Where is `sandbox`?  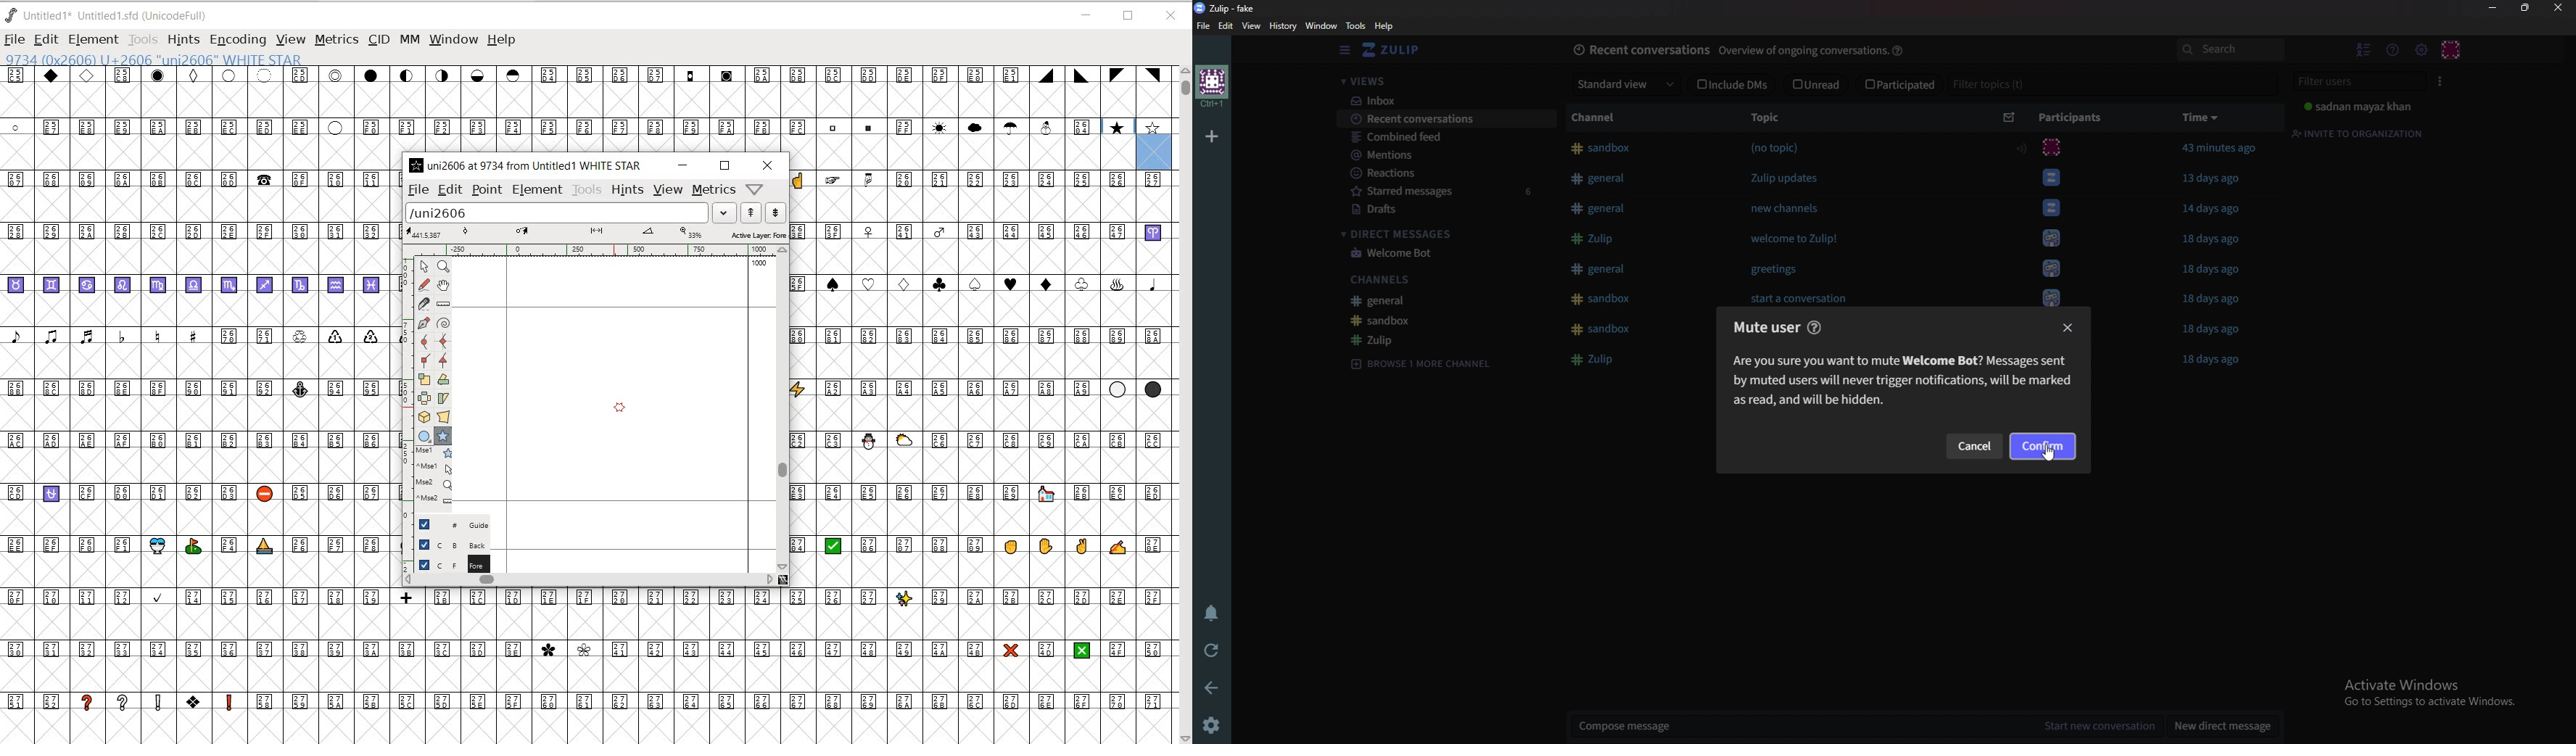 sandbox is located at coordinates (1445, 319).